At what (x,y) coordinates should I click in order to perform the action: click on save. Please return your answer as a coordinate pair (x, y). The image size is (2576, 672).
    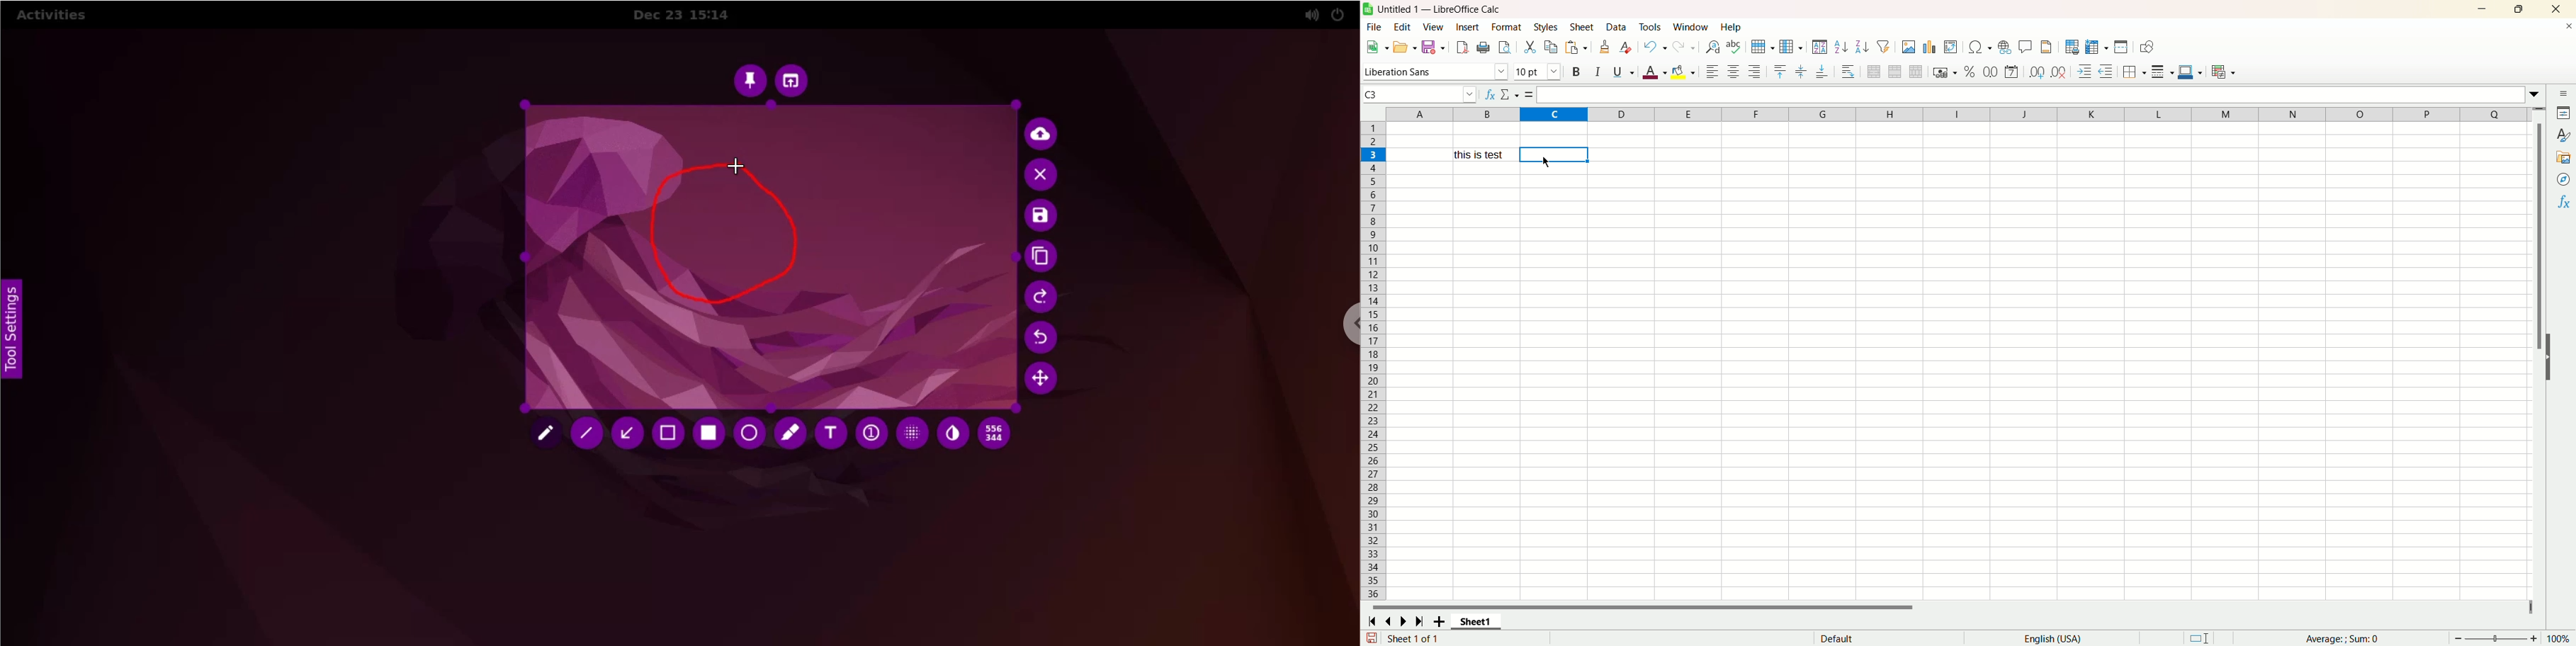
    Looking at the image, I should click on (1045, 217).